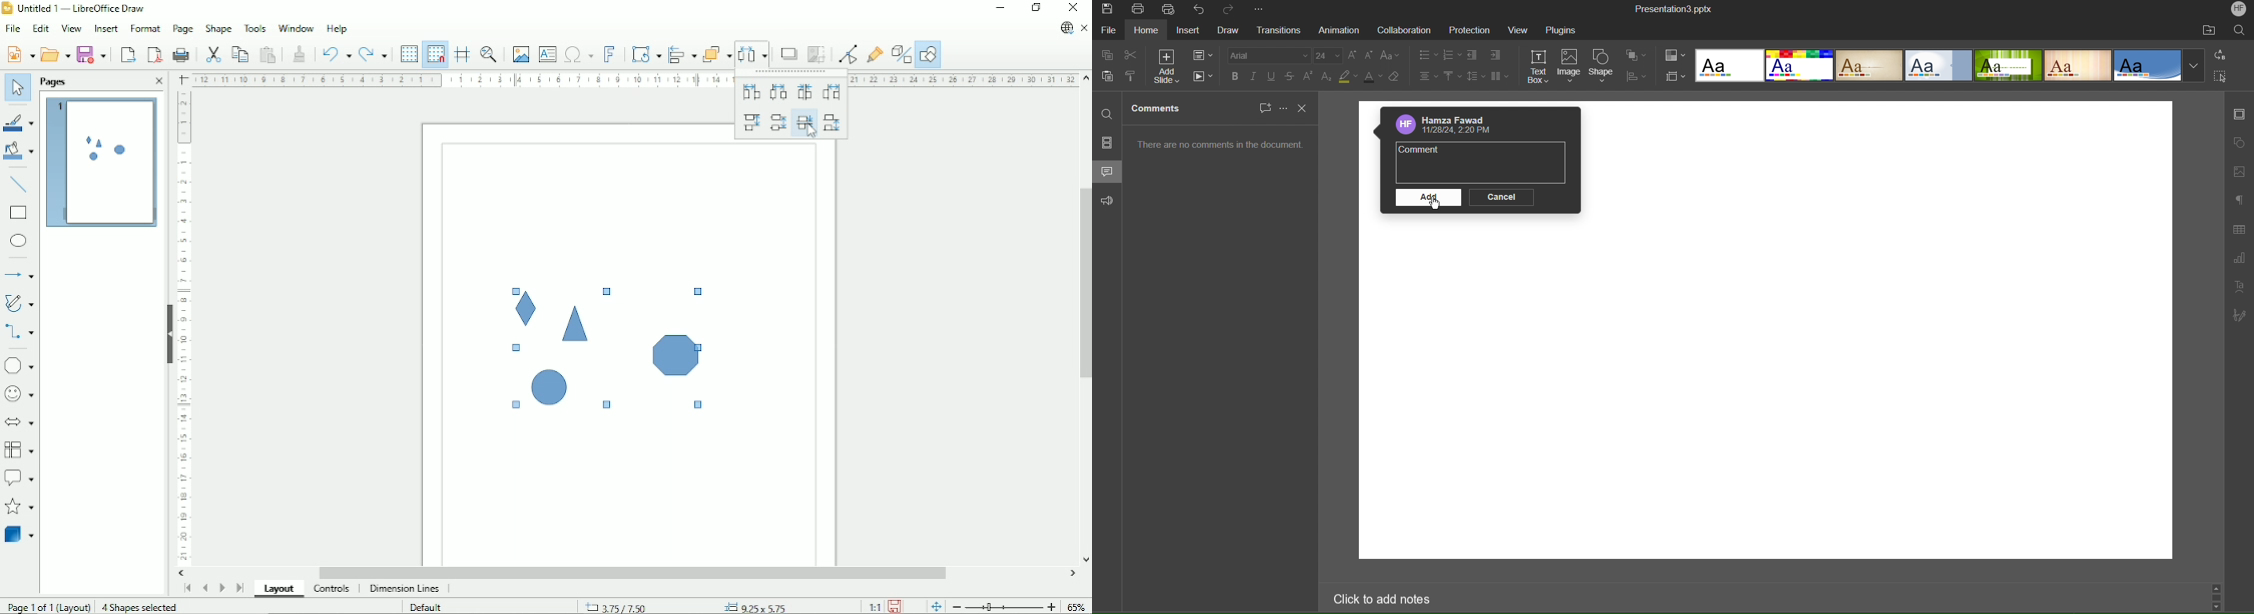  I want to click on Copy, so click(1108, 54).